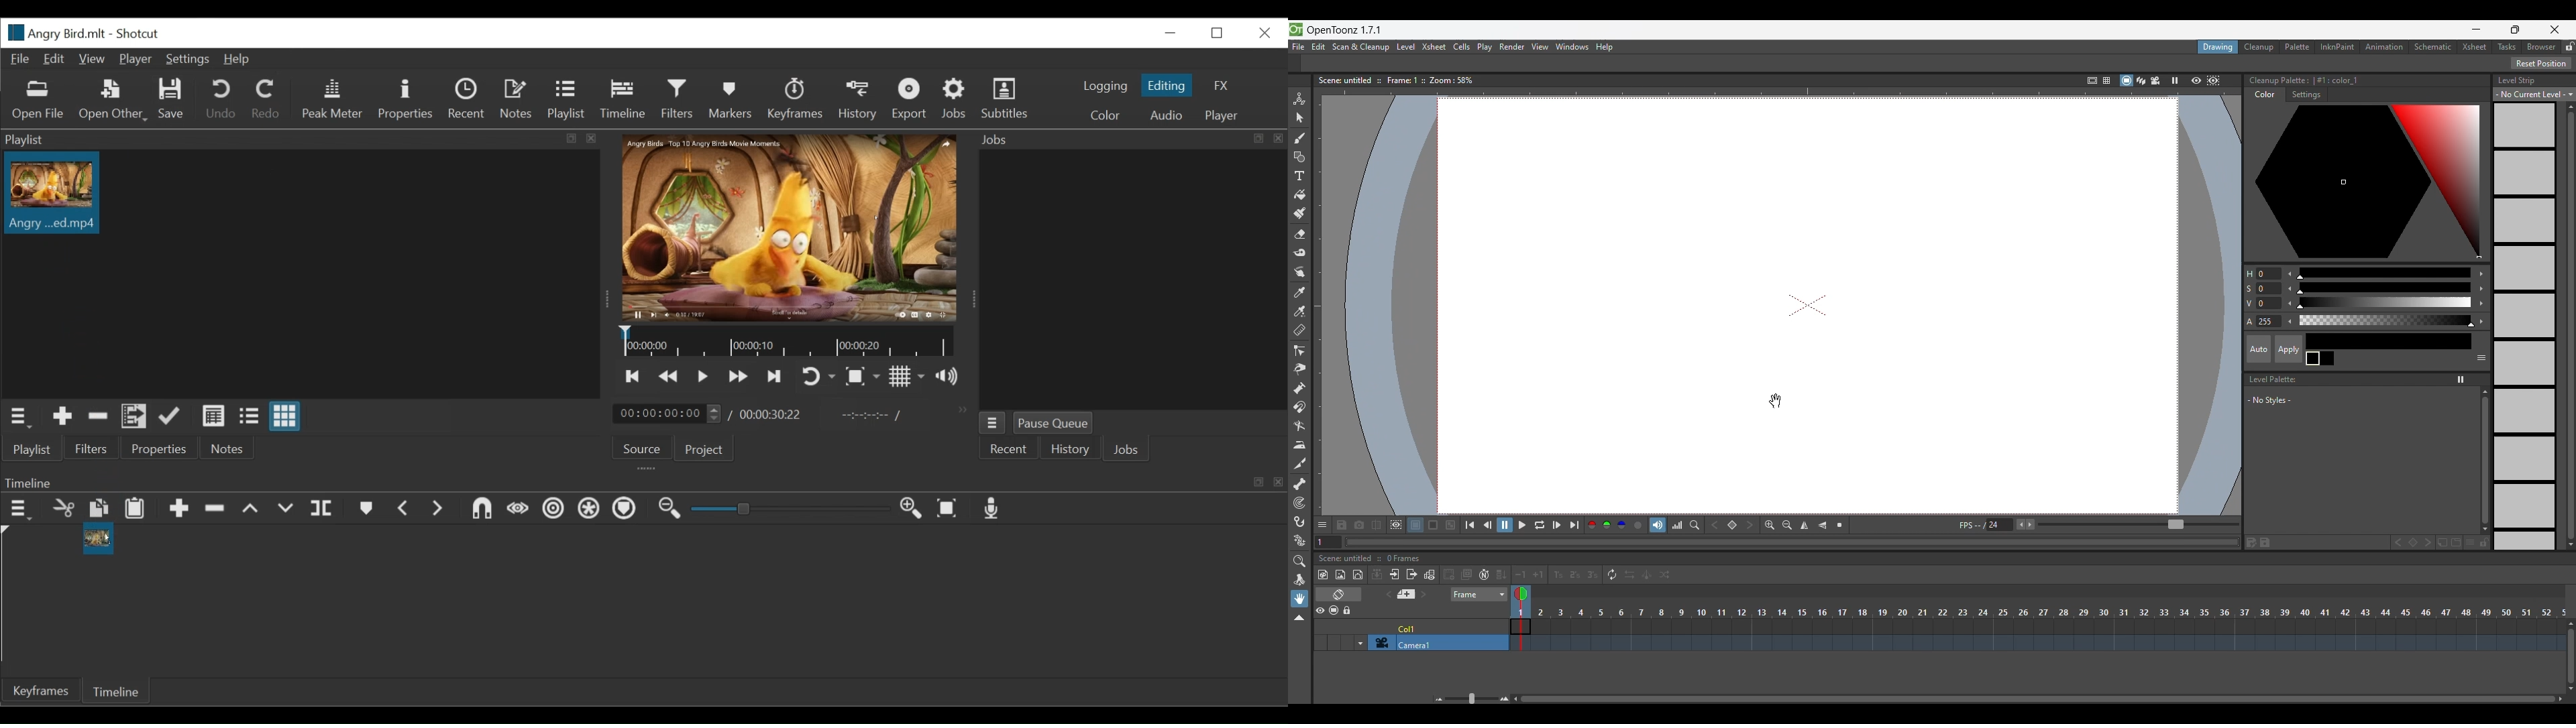 This screenshot has height=728, width=2576. What do you see at coordinates (285, 415) in the screenshot?
I see `View as icons` at bounding box center [285, 415].